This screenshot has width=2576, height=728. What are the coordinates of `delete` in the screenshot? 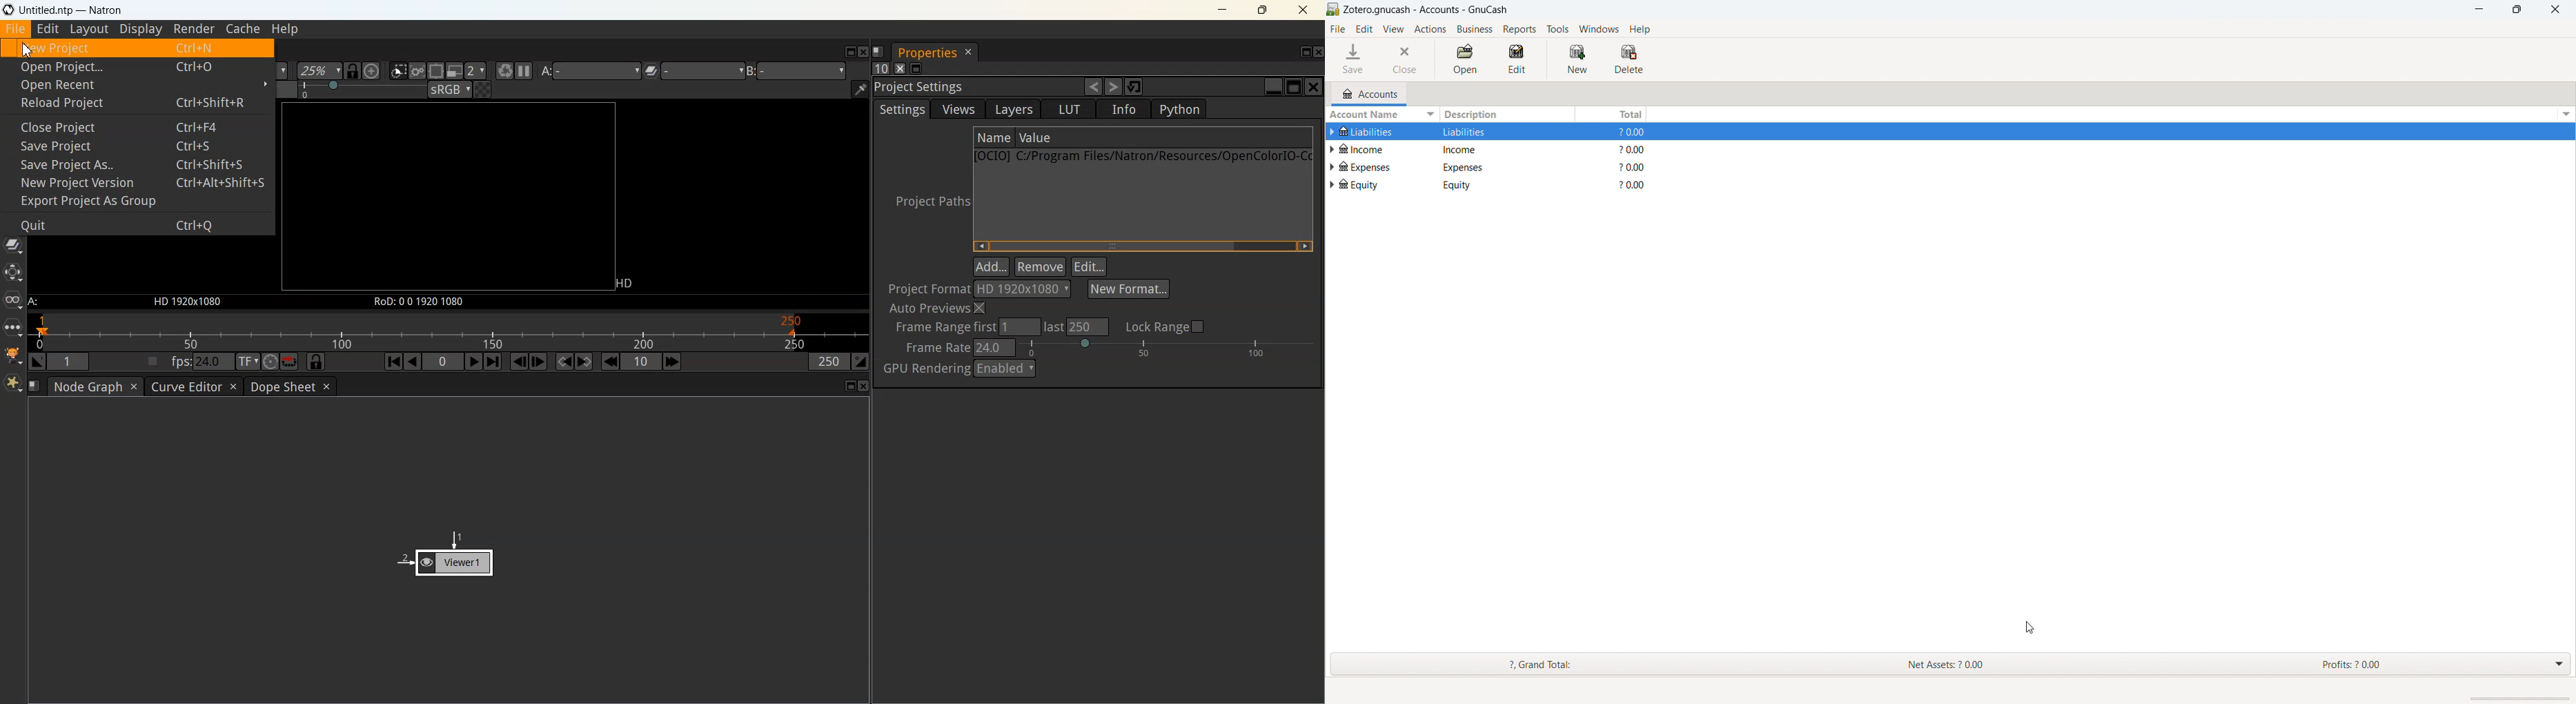 It's located at (1628, 59).